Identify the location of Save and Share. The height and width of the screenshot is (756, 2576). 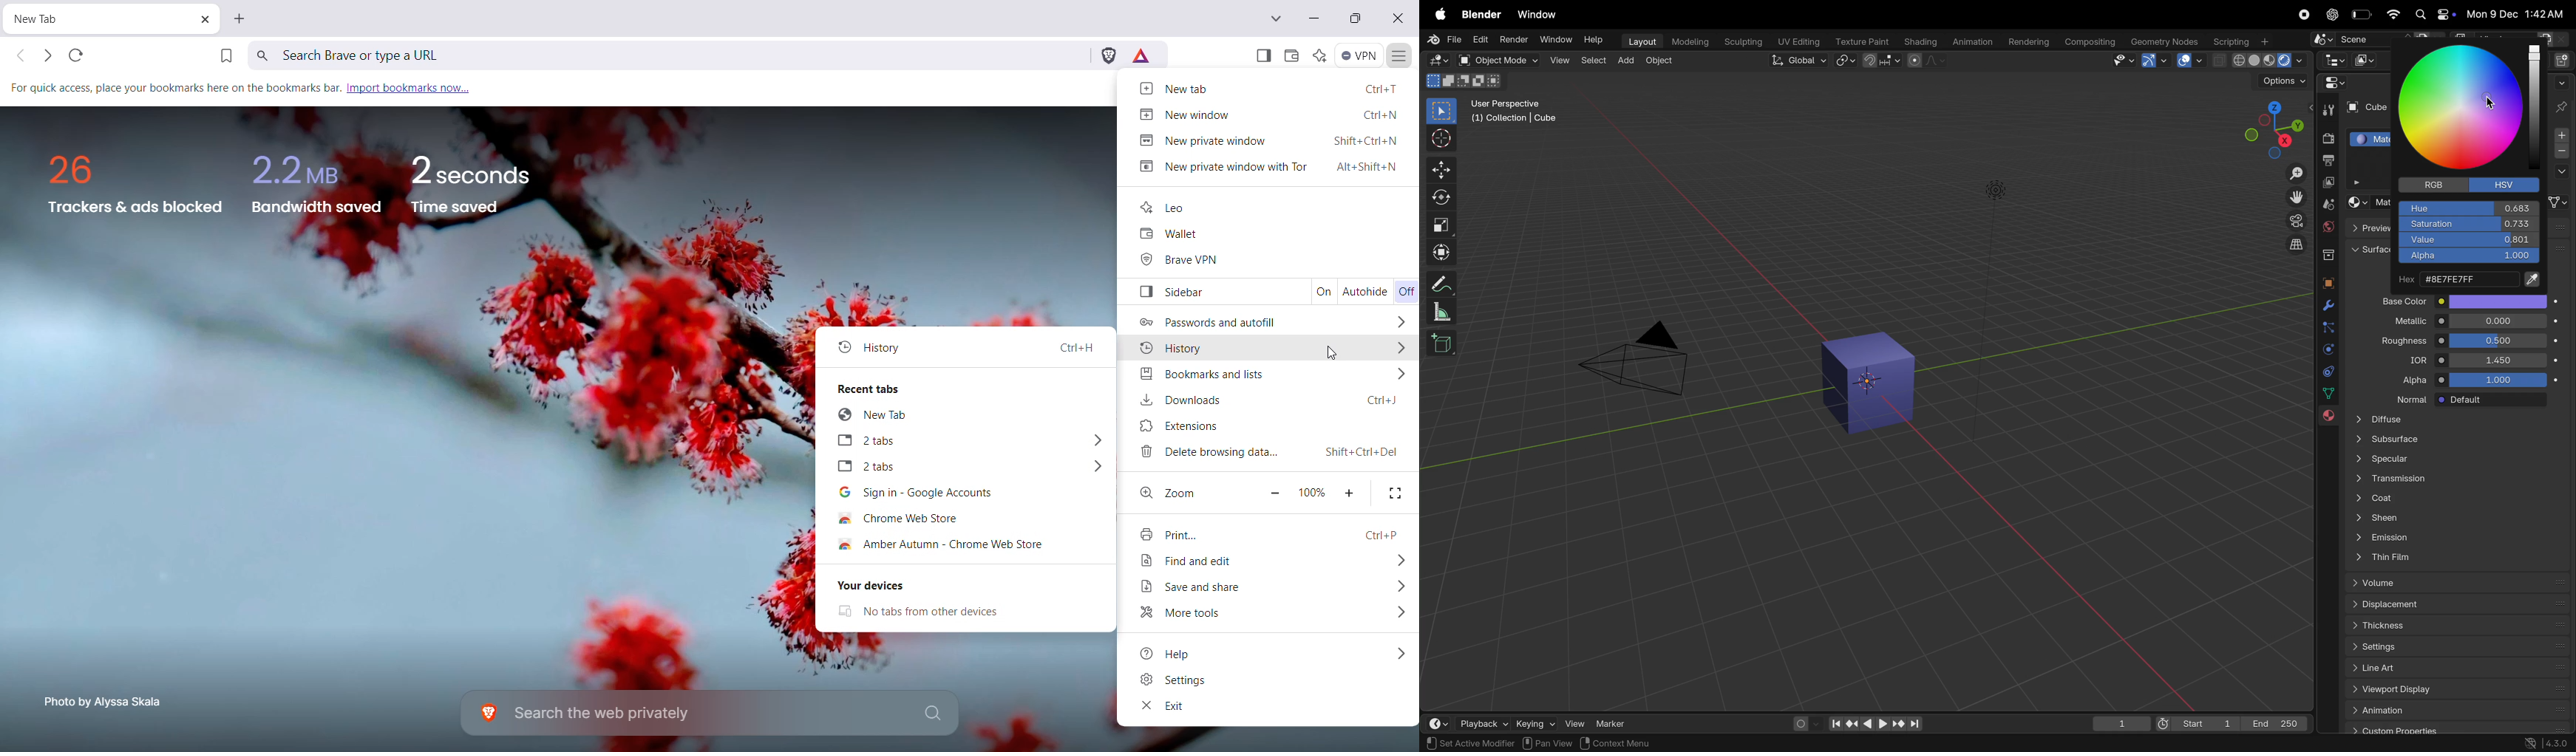
(1271, 587).